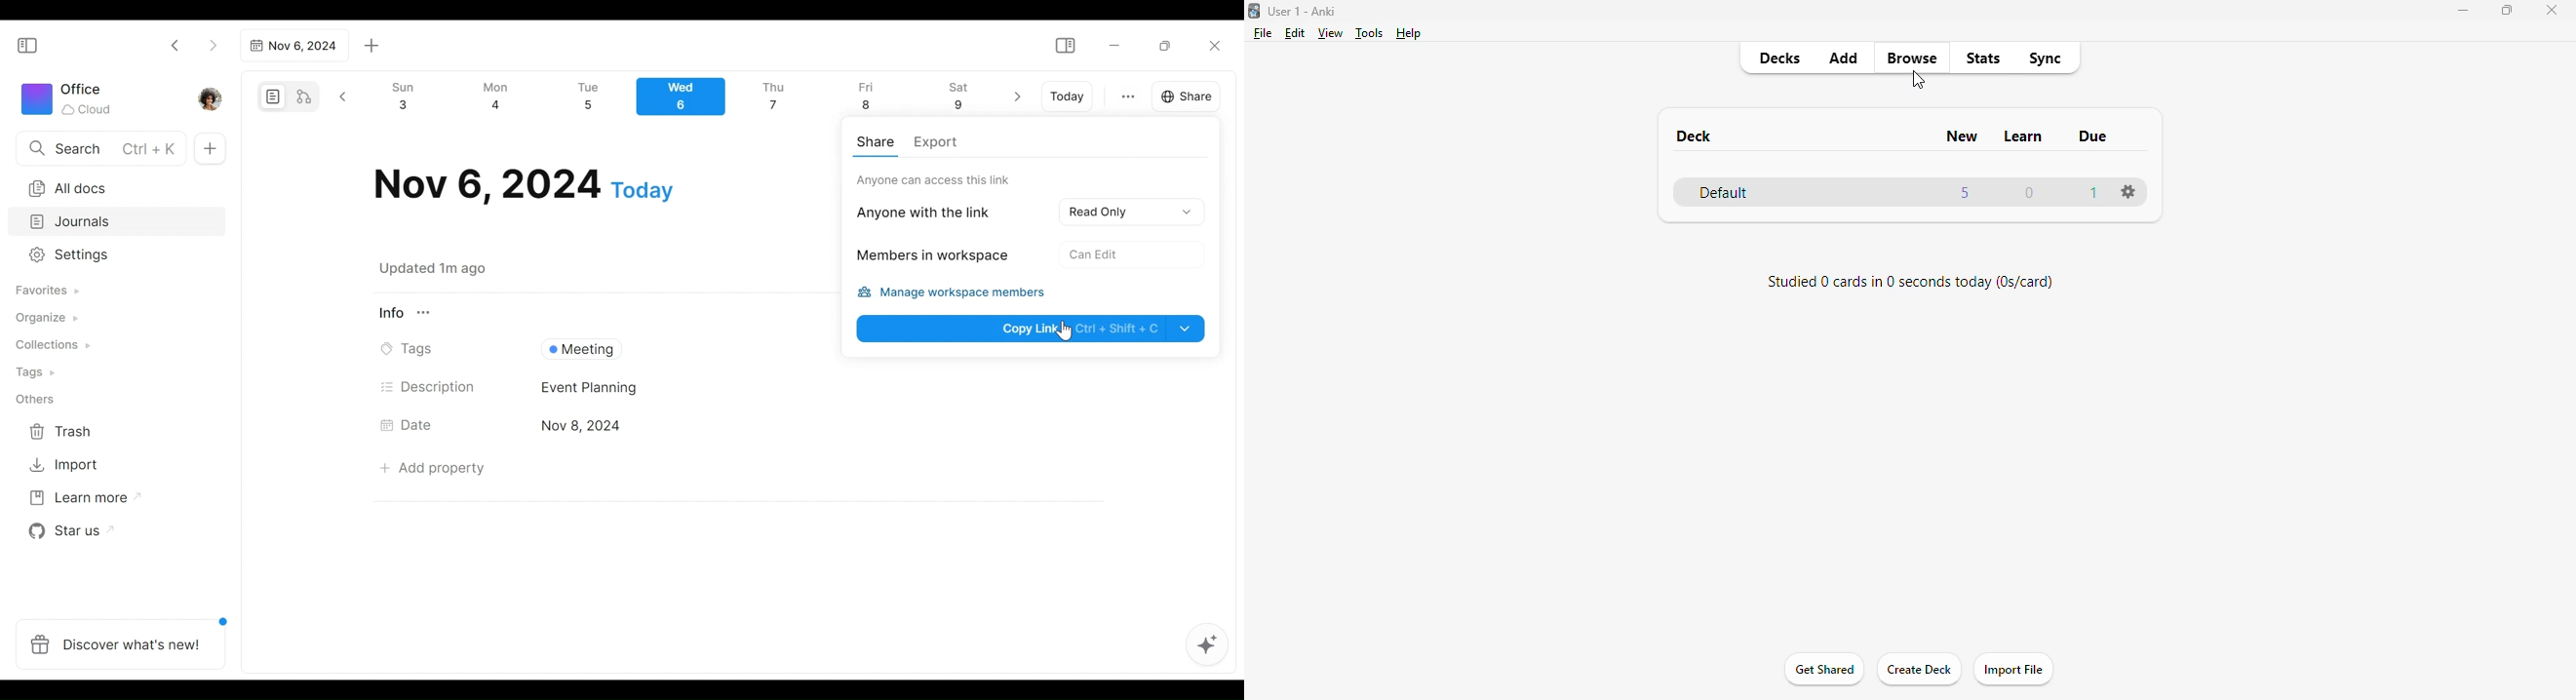  I want to click on Date's Field, so click(815, 427).